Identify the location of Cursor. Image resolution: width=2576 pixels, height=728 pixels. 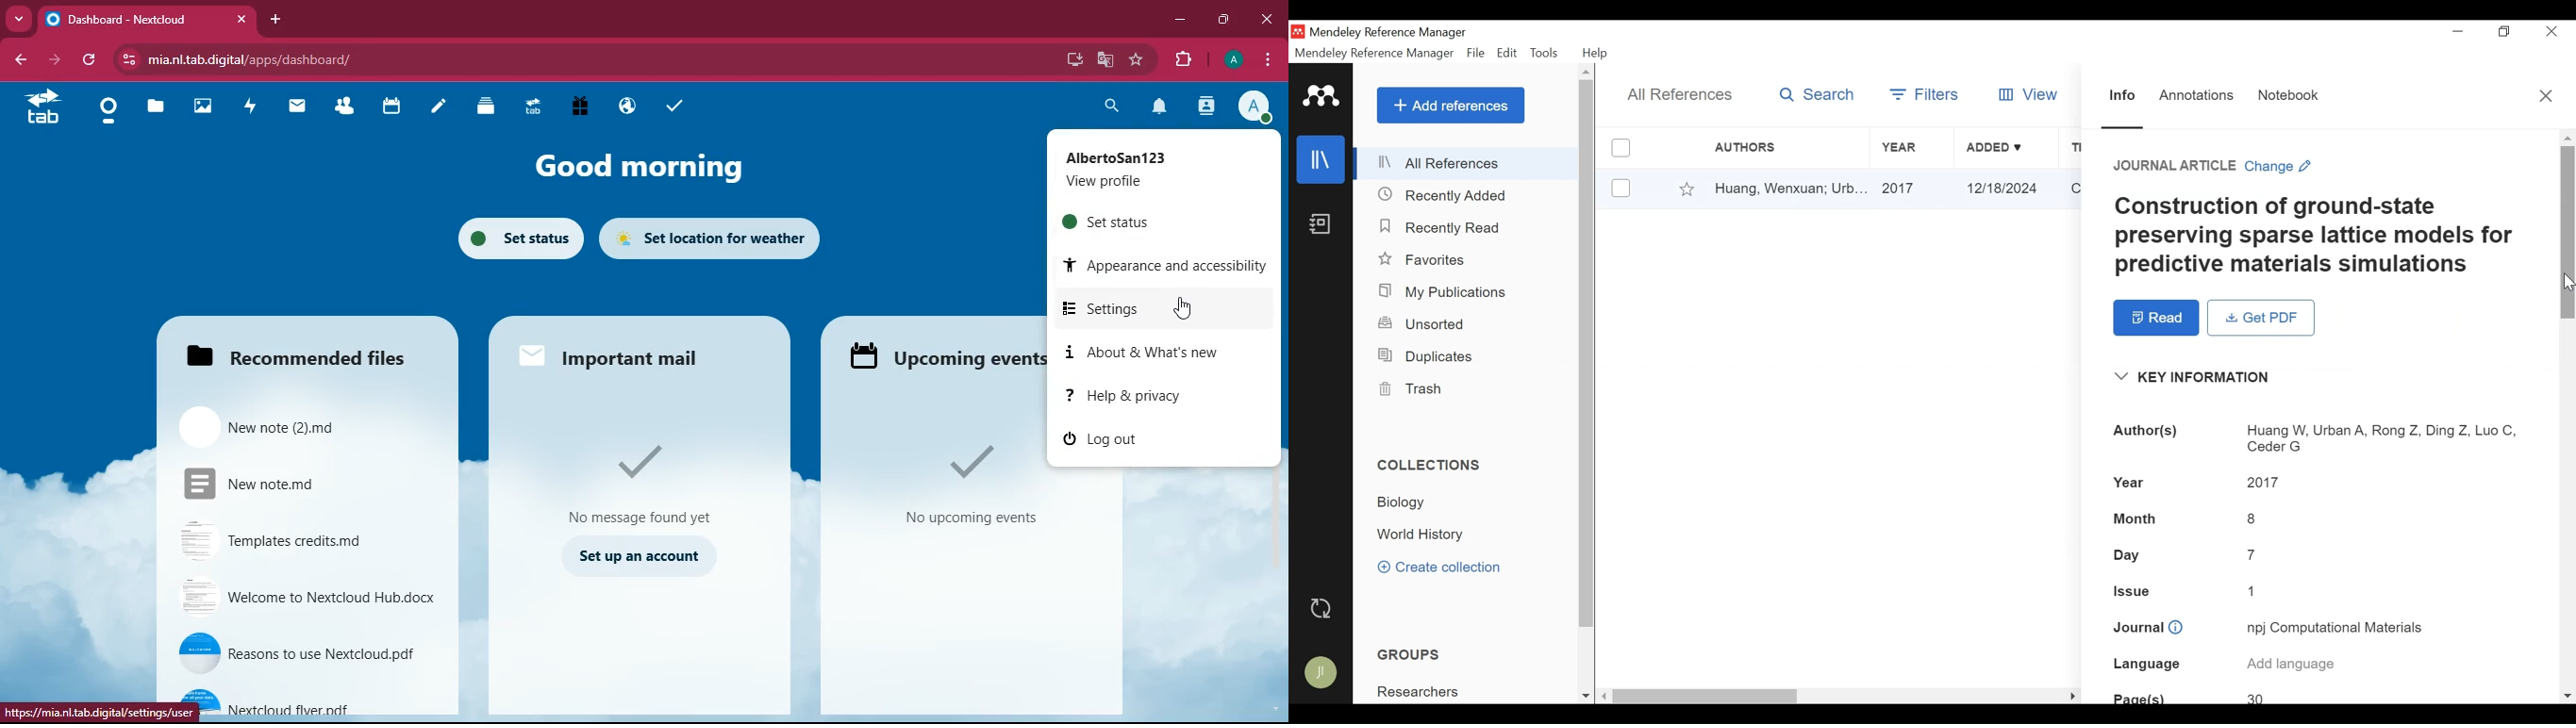
(2566, 280).